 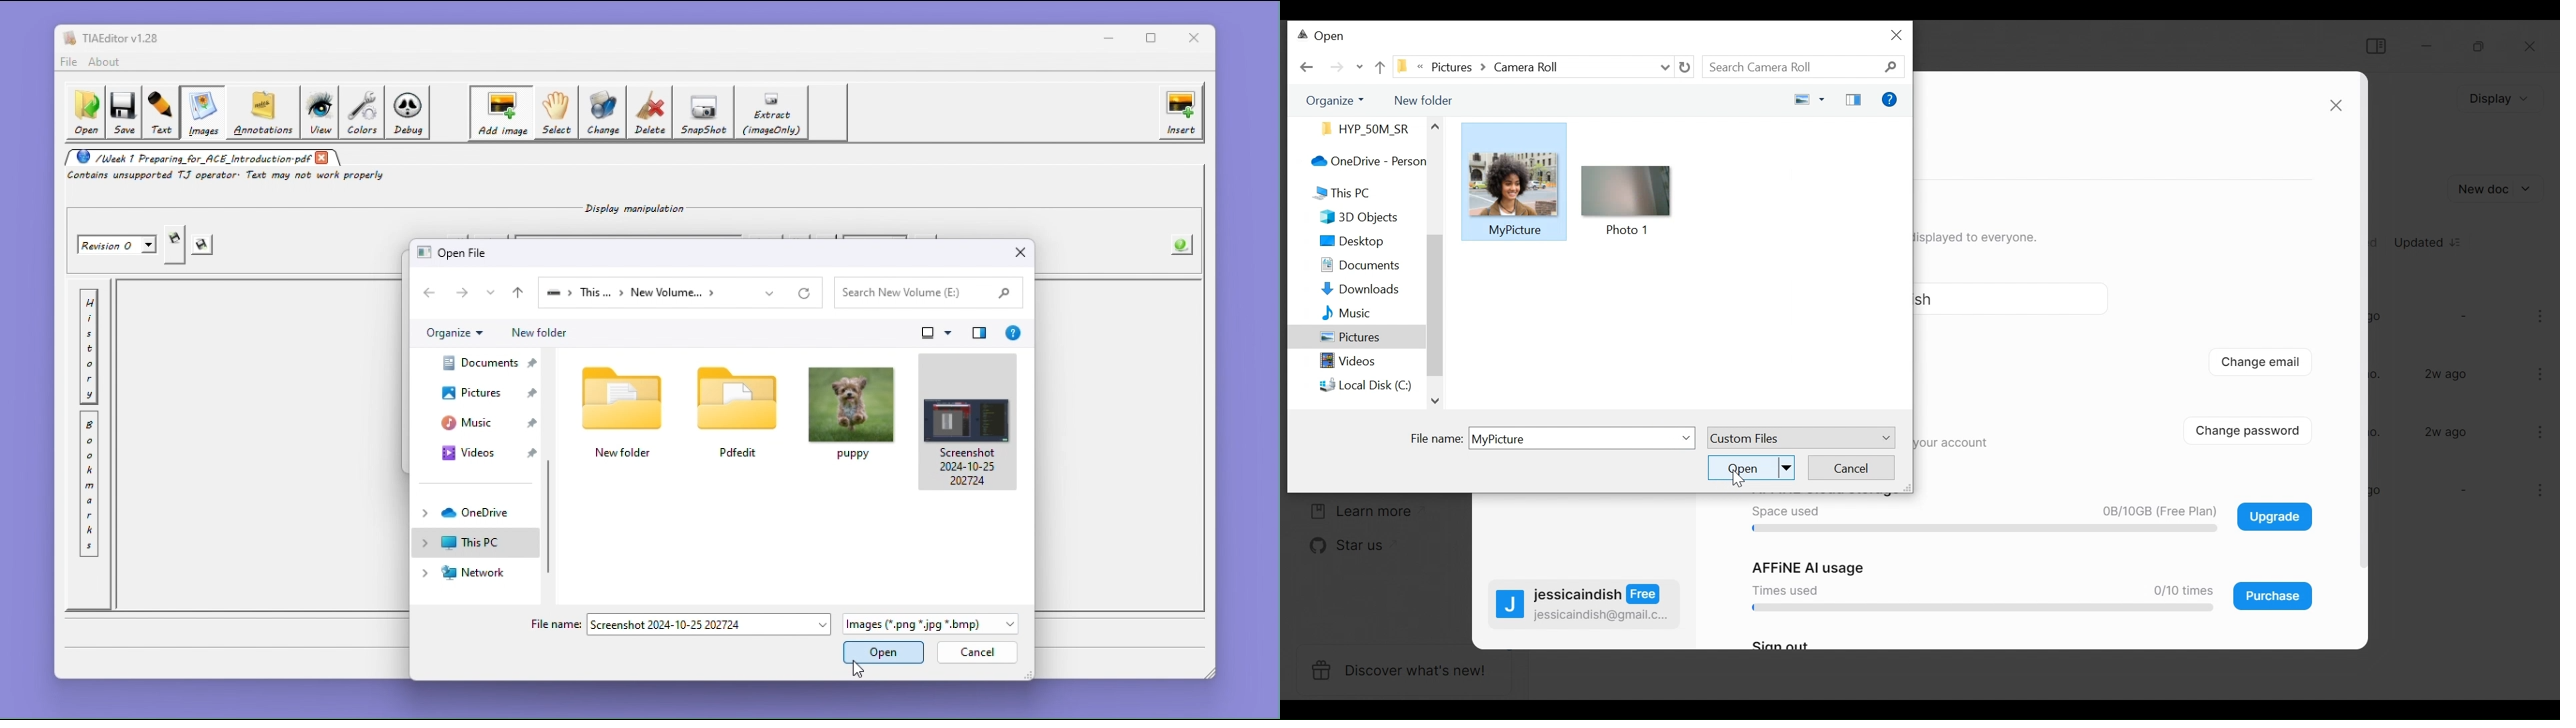 What do you see at coordinates (1323, 37) in the screenshot?
I see `Open` at bounding box center [1323, 37].